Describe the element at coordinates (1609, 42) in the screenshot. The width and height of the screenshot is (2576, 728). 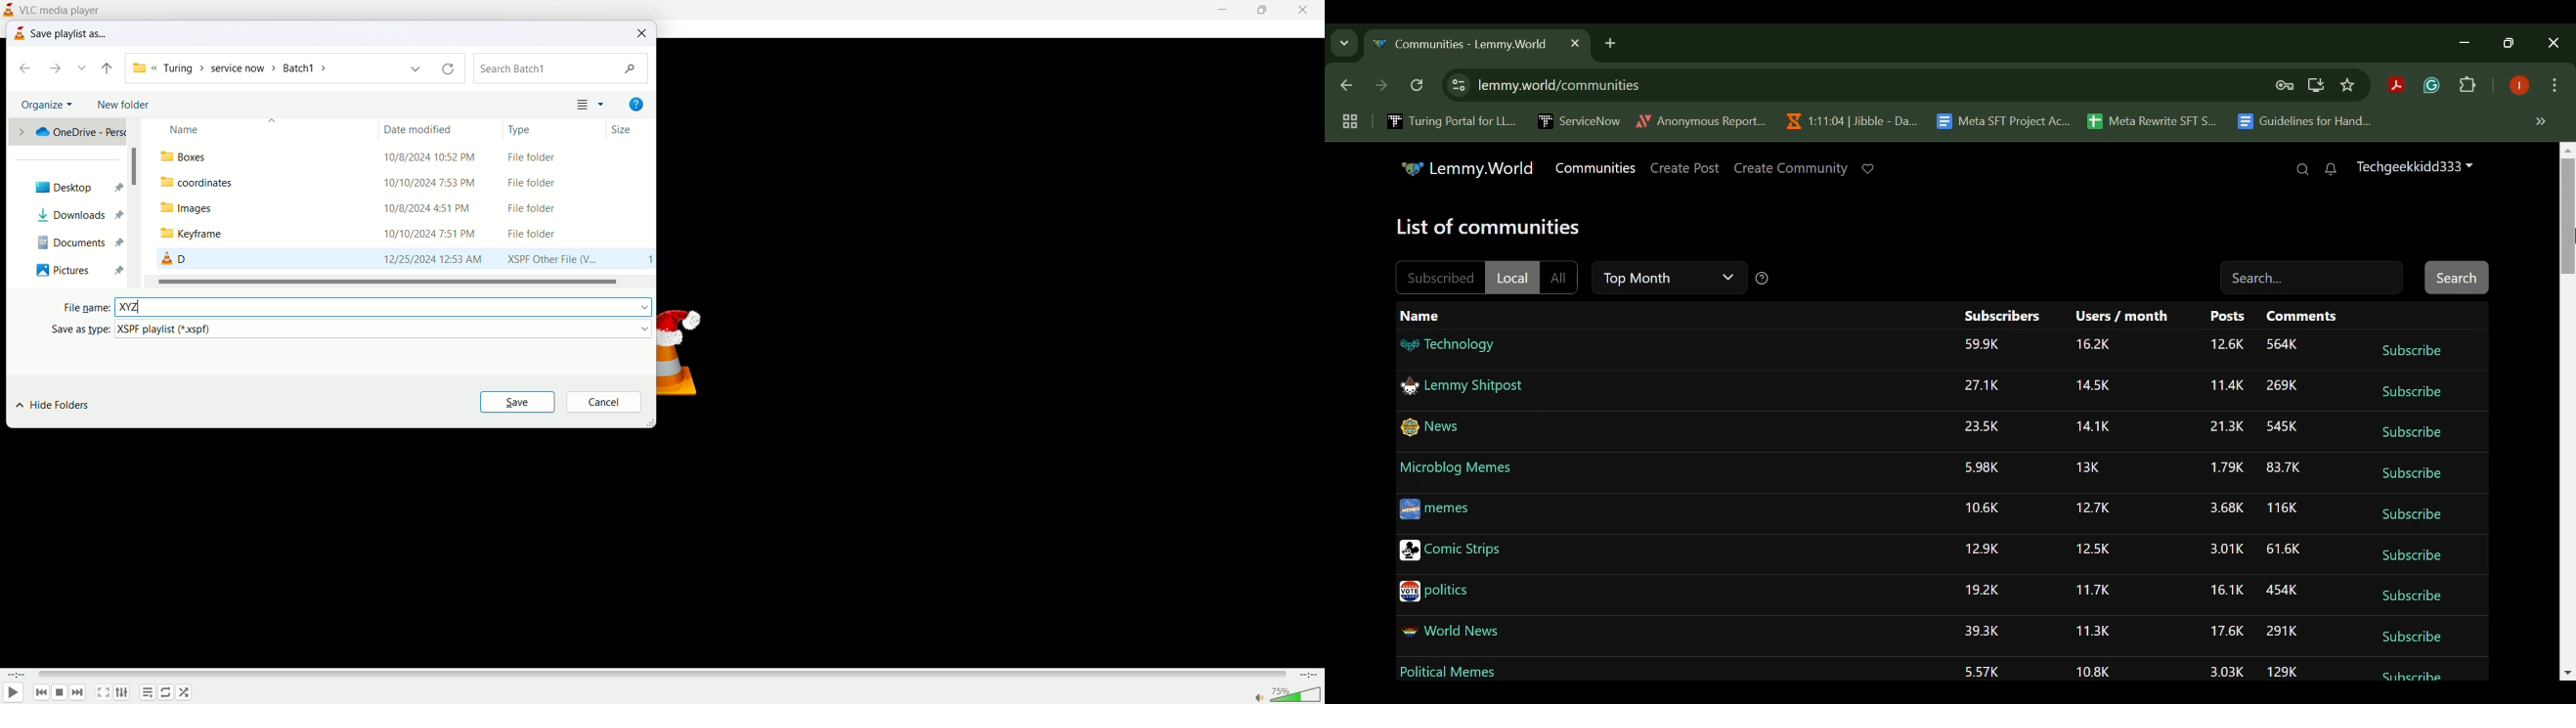
I see `Add Tab` at that location.